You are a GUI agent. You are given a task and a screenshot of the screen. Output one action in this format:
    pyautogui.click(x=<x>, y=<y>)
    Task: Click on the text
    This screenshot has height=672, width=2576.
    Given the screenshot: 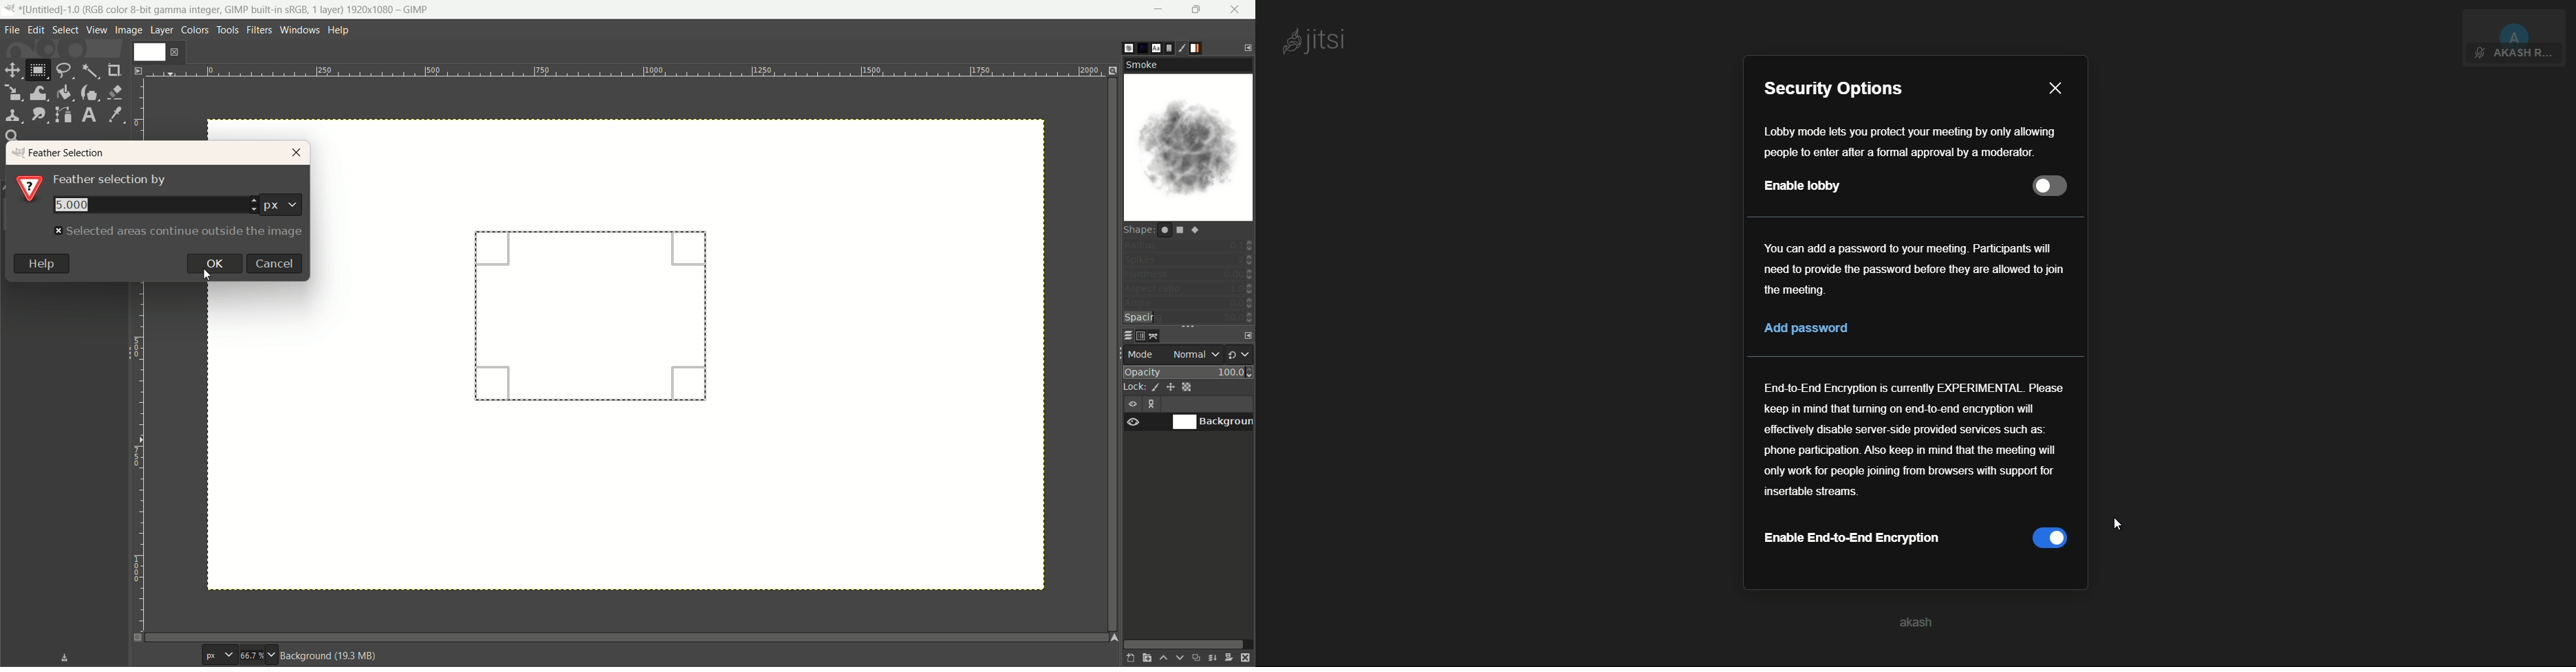 What is the action you would take?
    pyautogui.click(x=177, y=232)
    